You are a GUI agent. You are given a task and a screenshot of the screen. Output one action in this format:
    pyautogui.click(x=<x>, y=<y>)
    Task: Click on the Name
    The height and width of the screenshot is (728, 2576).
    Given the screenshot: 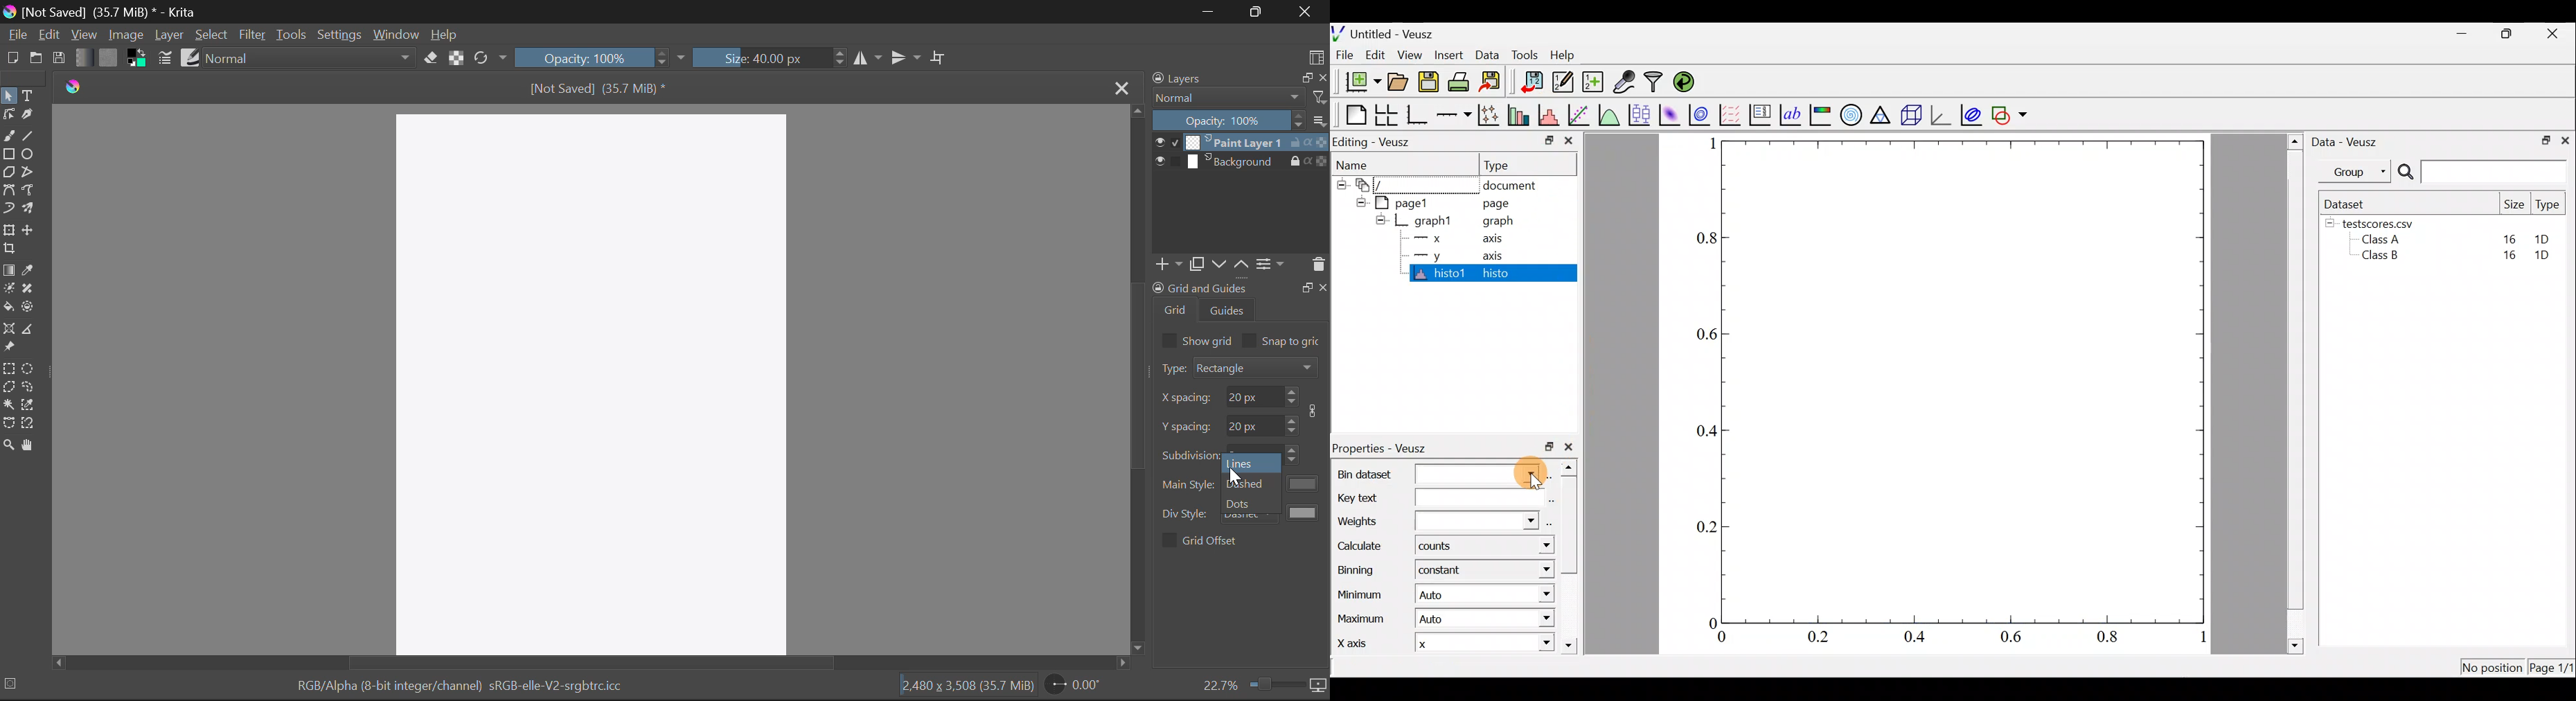 What is the action you would take?
    pyautogui.click(x=1369, y=166)
    